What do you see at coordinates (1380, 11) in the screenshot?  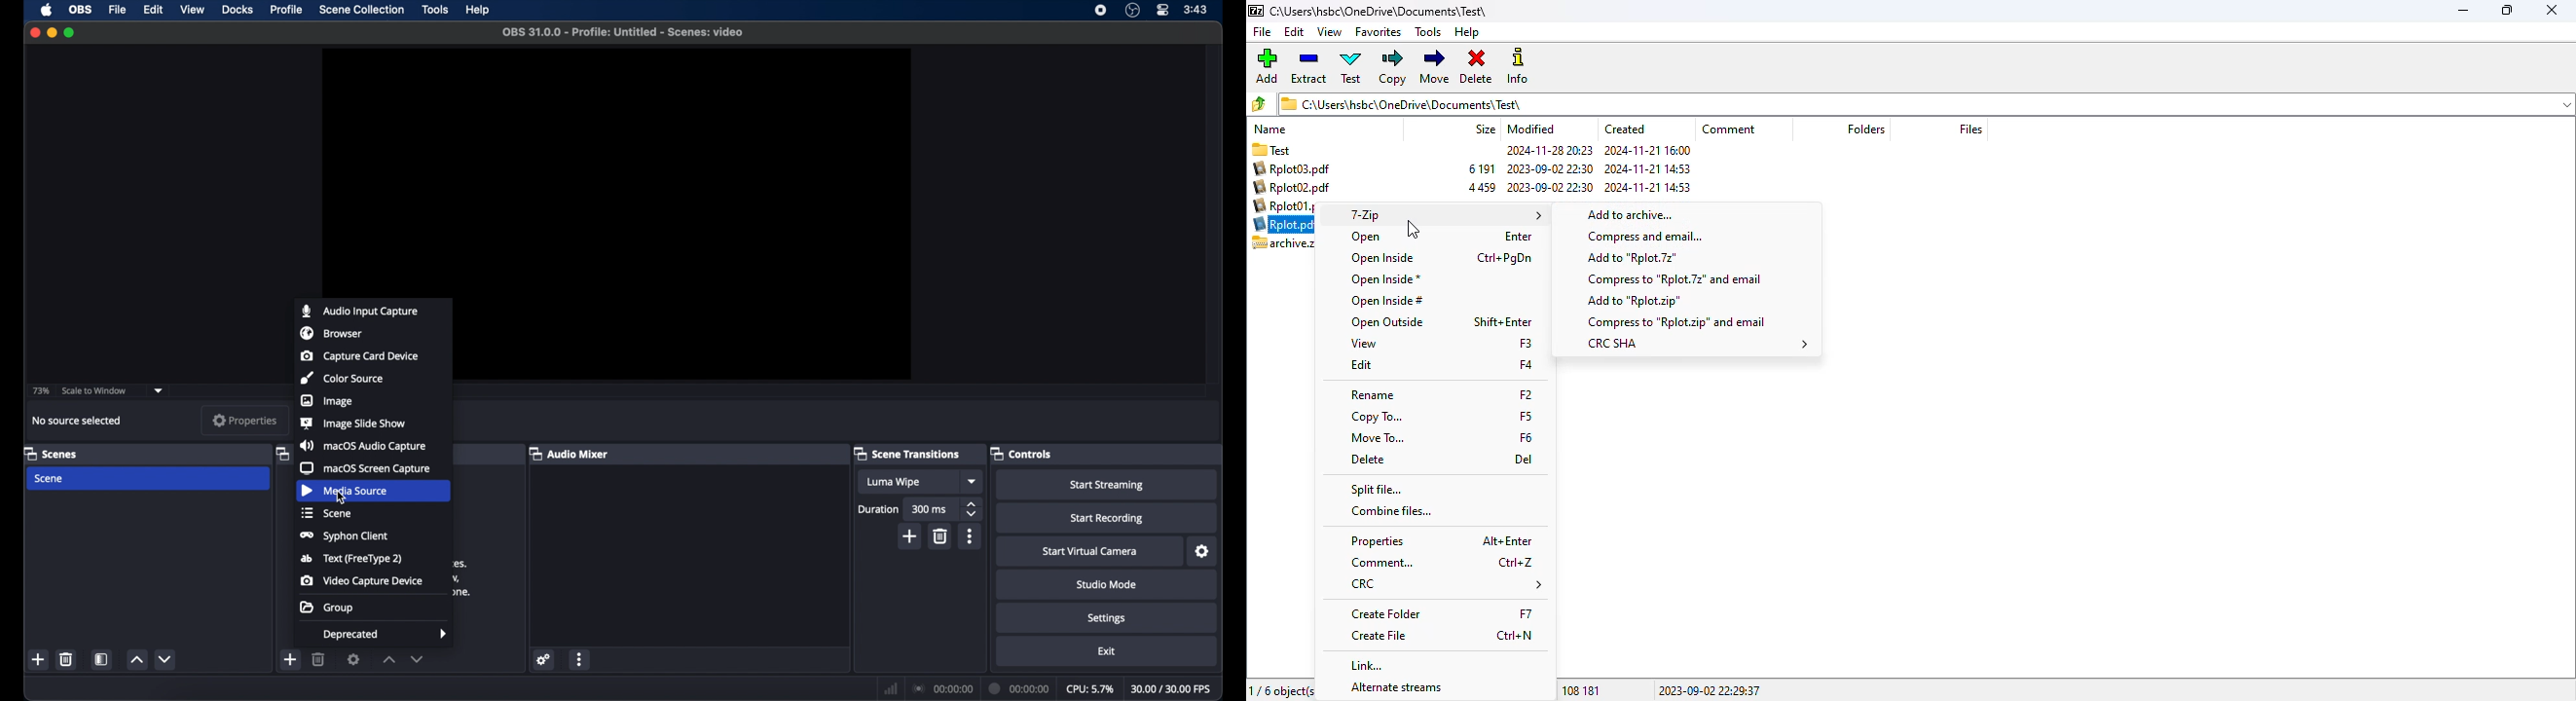 I see `current folder` at bounding box center [1380, 11].